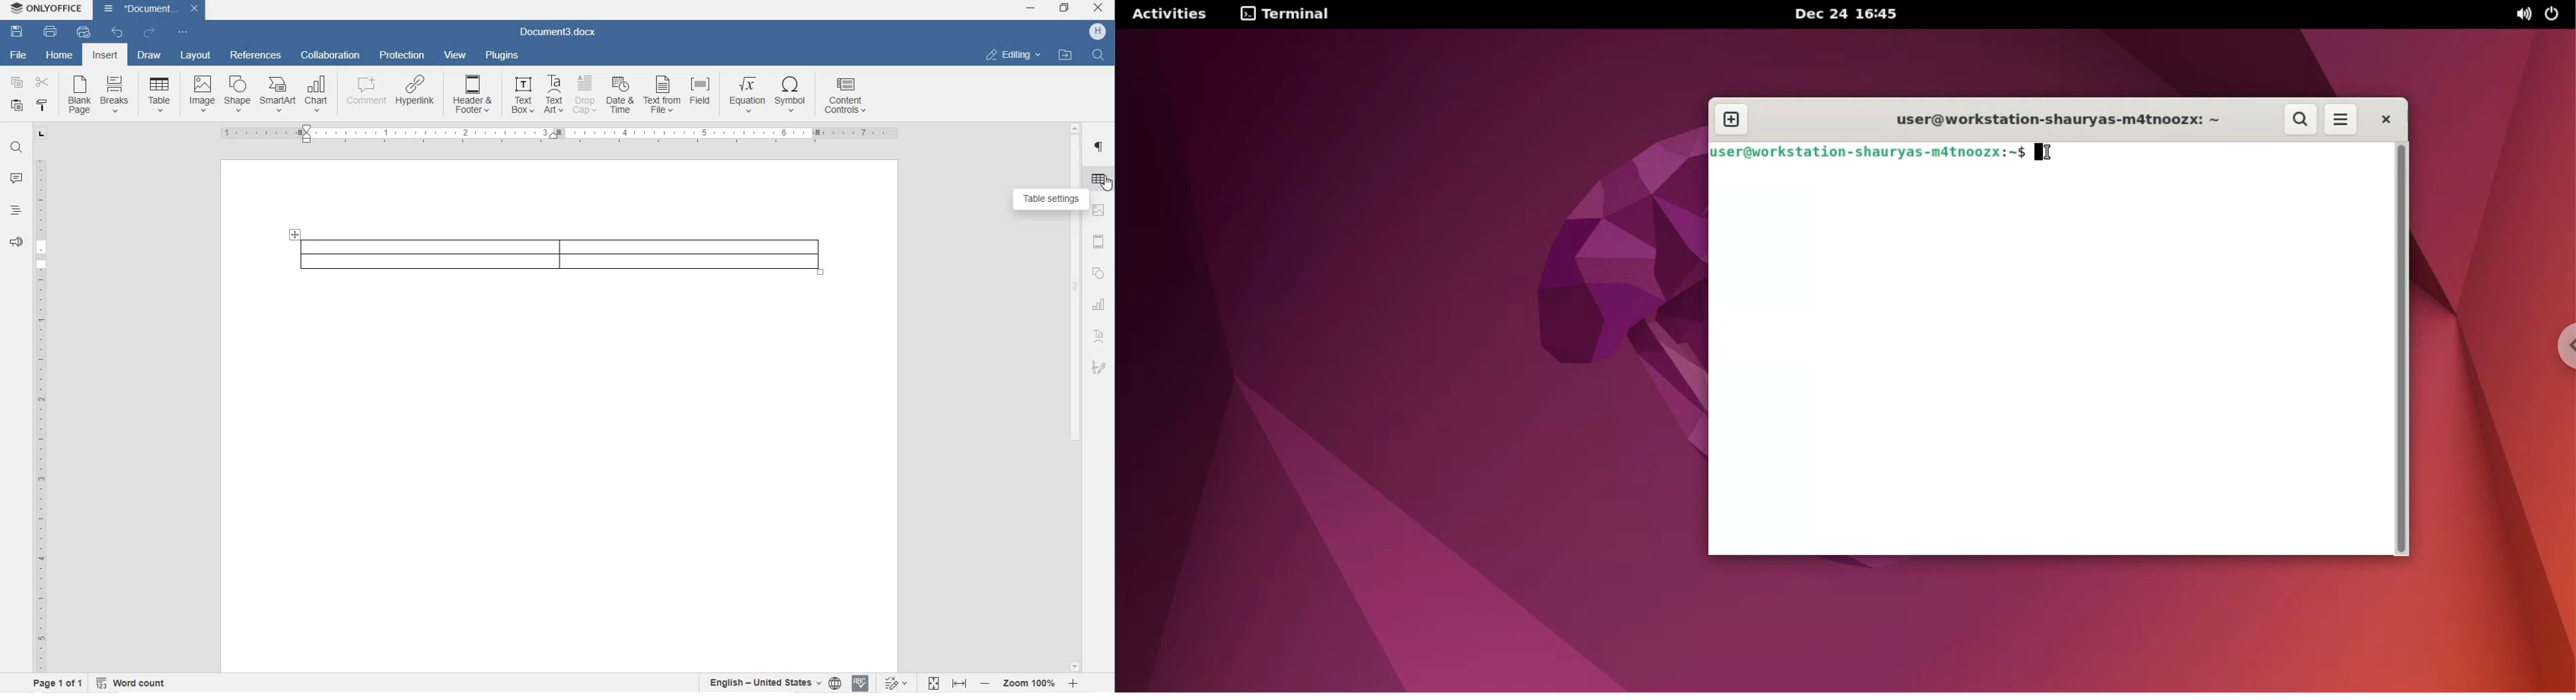 This screenshot has width=2576, height=700. What do you see at coordinates (364, 94) in the screenshot?
I see `comment` at bounding box center [364, 94].